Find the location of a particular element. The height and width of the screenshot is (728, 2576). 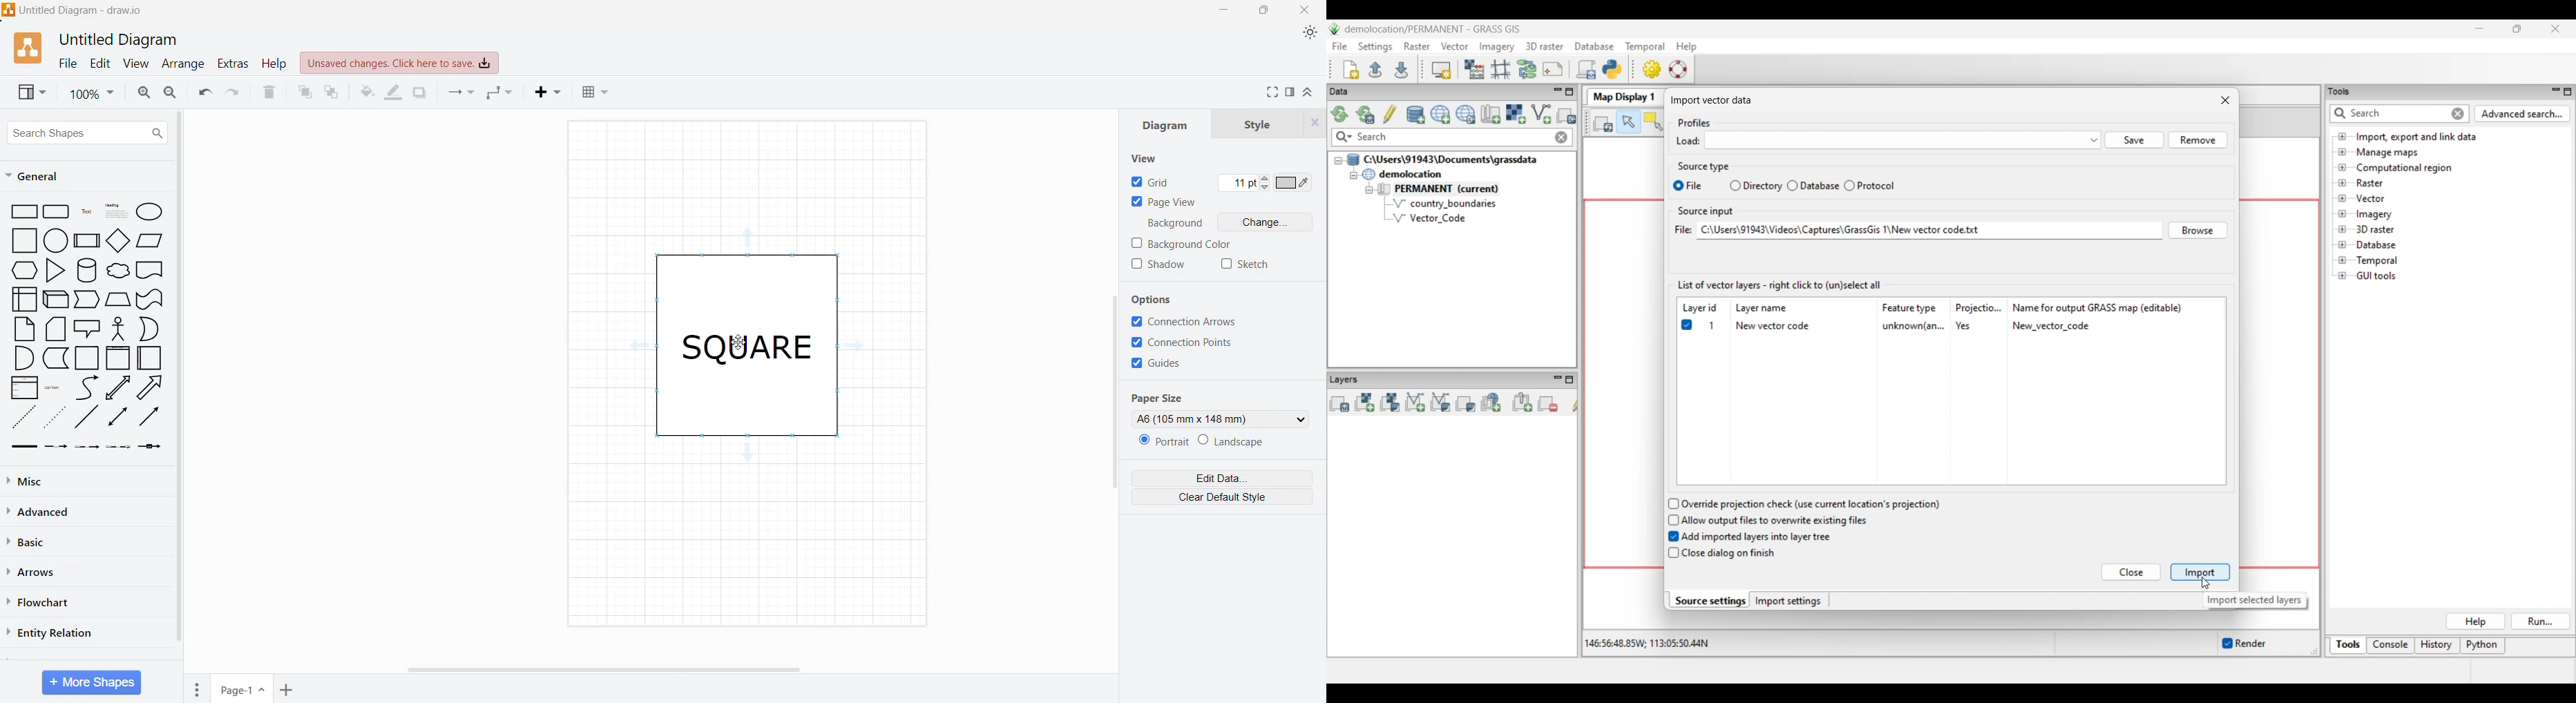

Expand/Collapse is located at coordinates (1308, 92).